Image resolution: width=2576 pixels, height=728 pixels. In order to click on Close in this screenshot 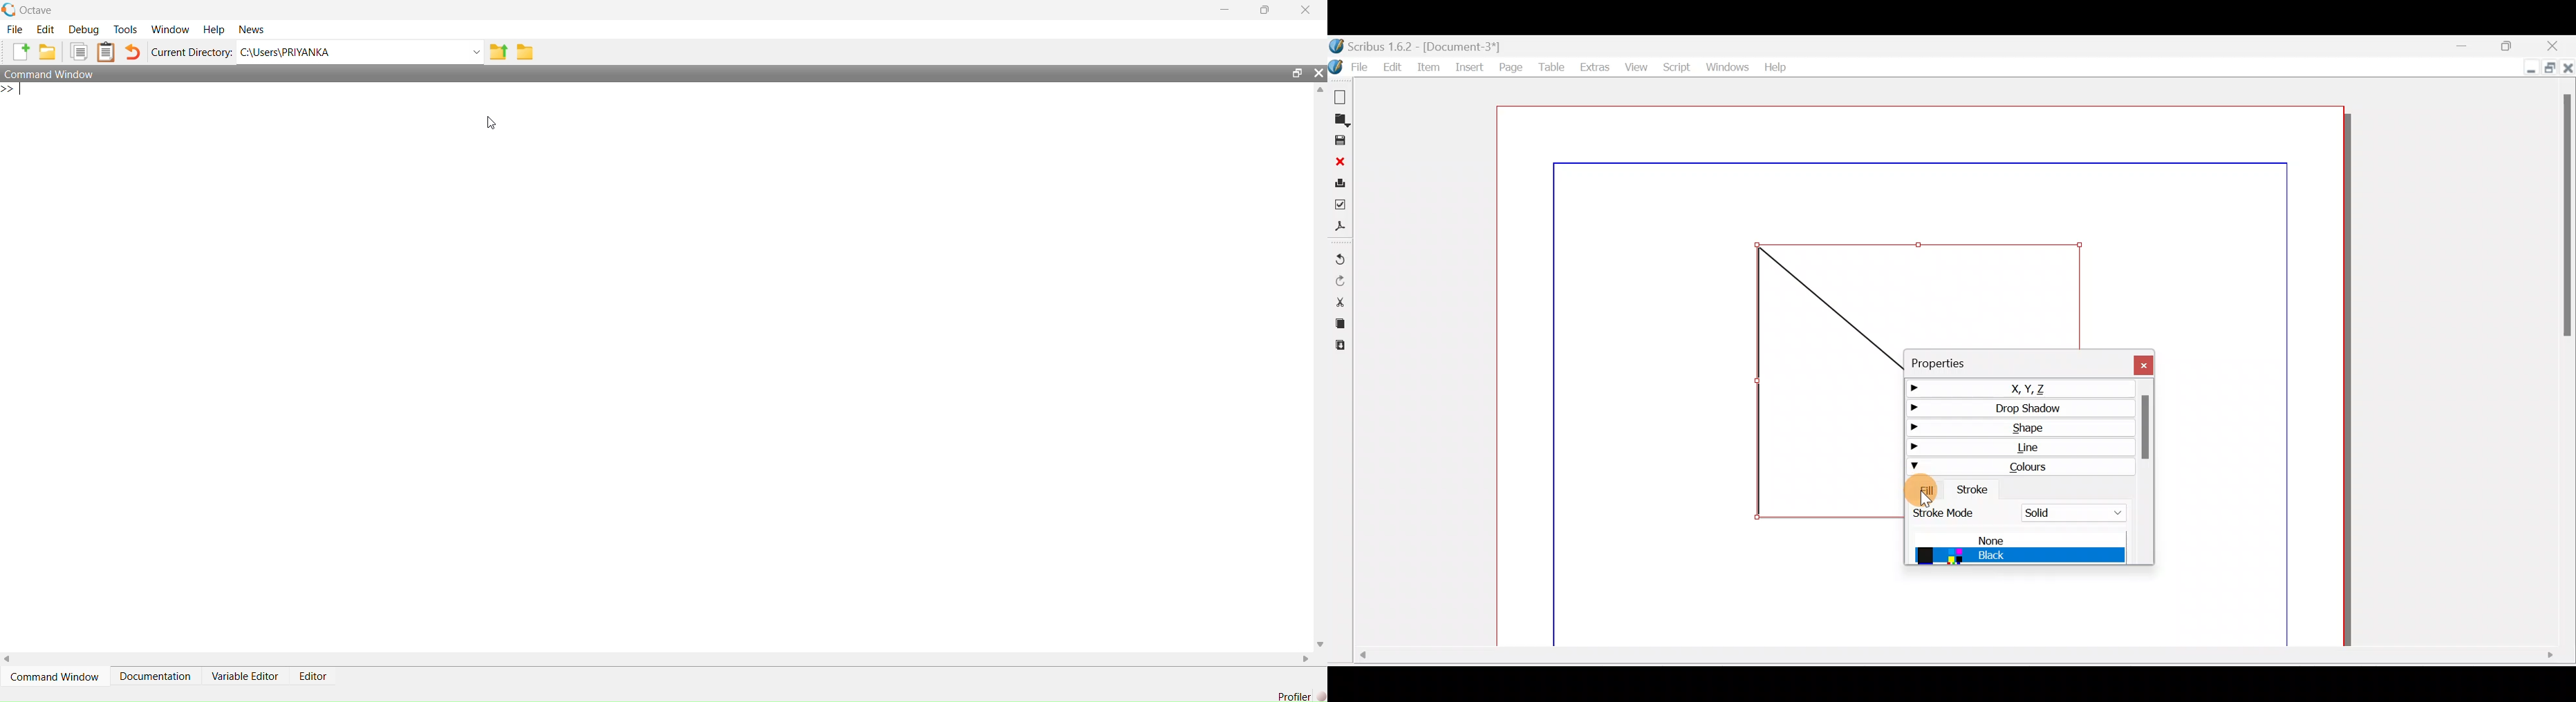, I will do `click(2136, 362)`.